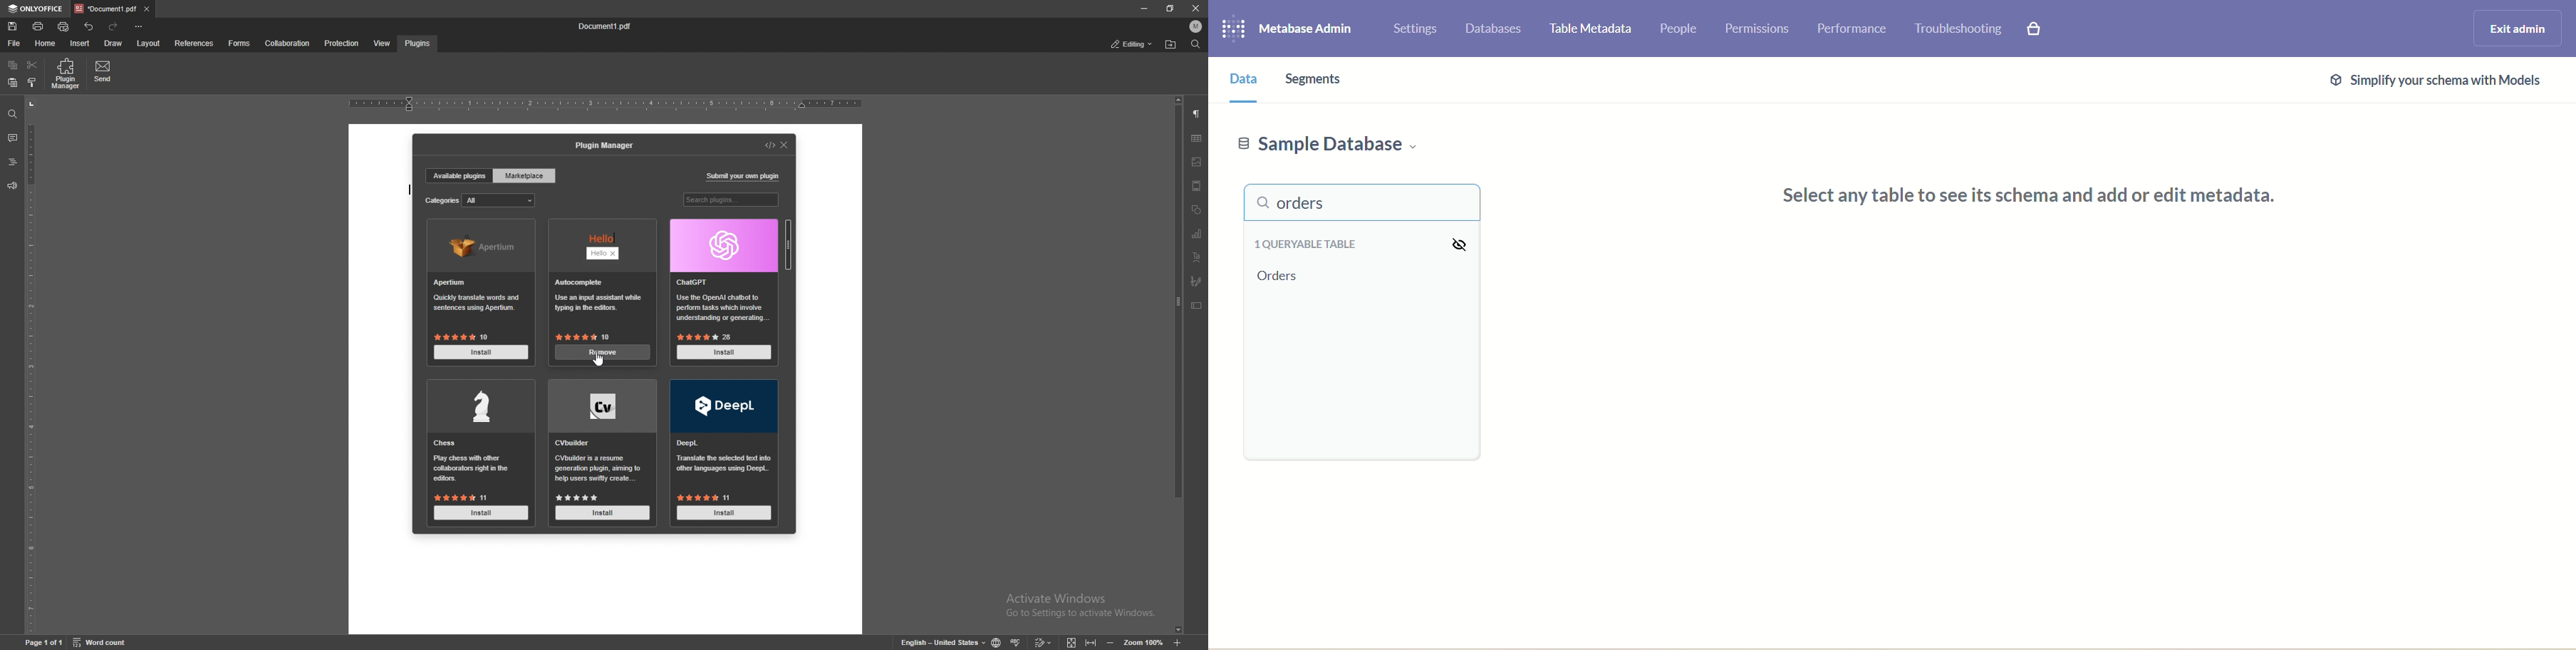  I want to click on sample database, so click(1323, 145).